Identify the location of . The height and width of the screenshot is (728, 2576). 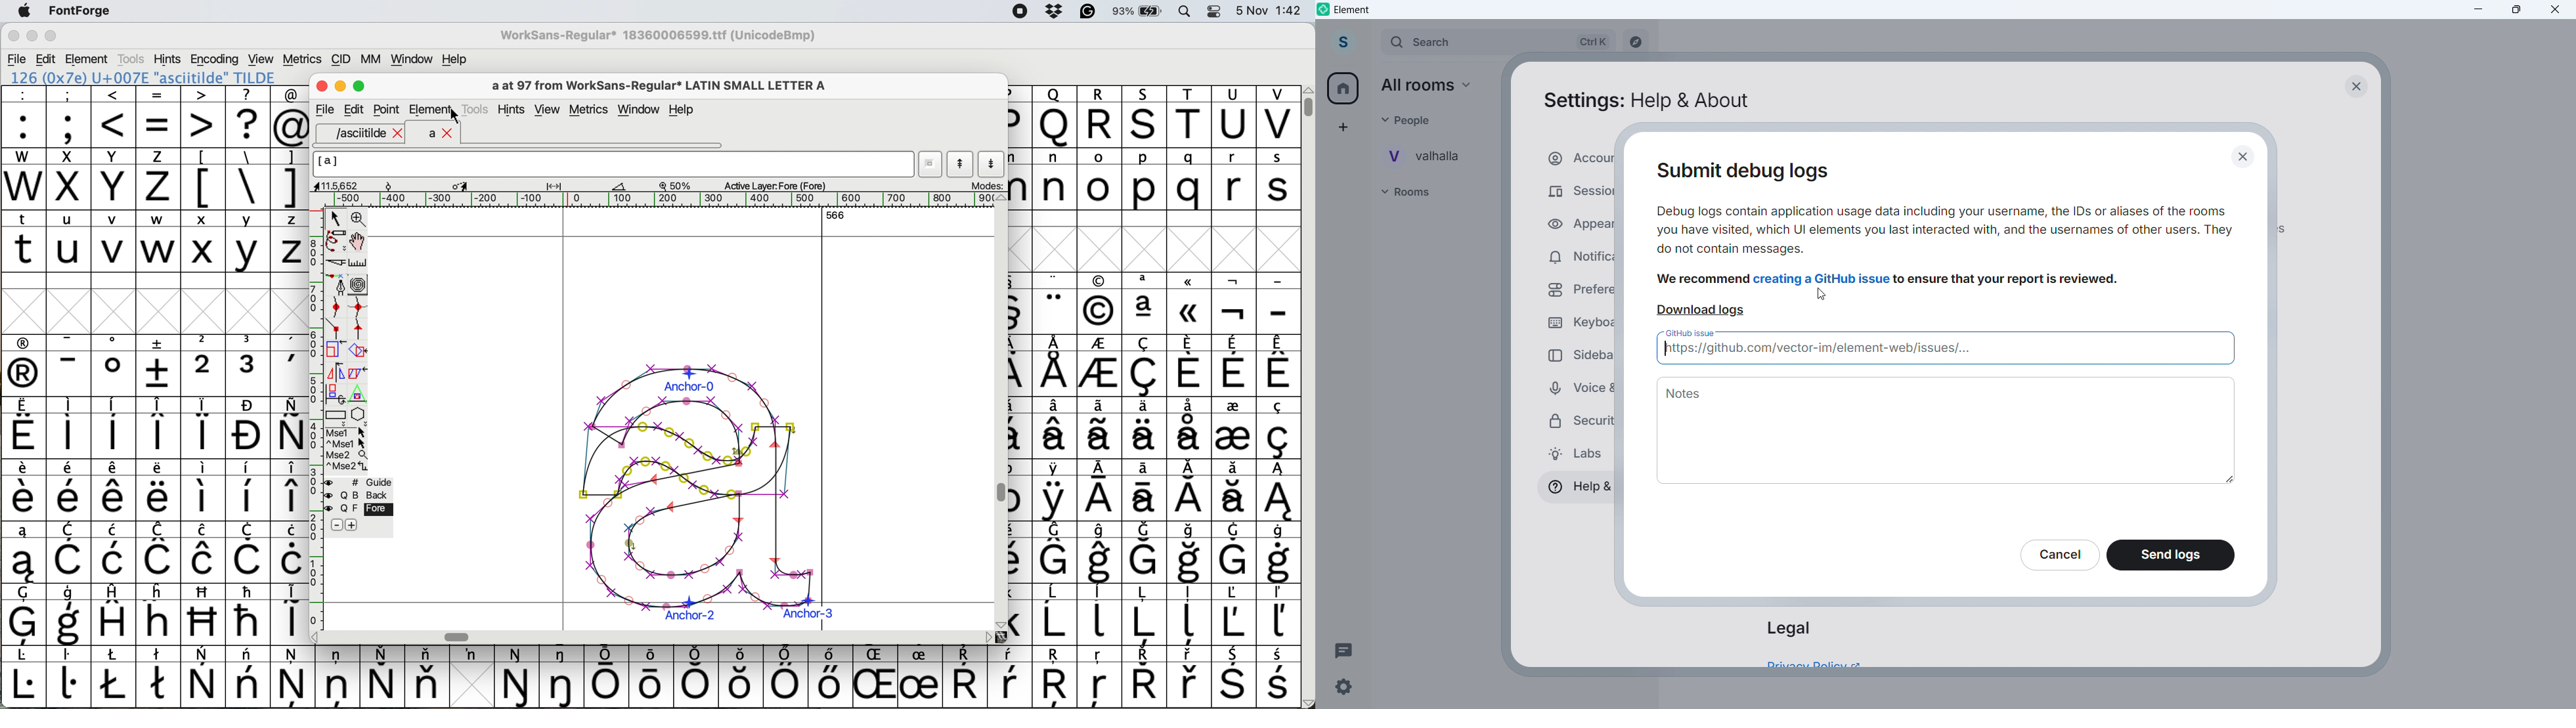
(1101, 677).